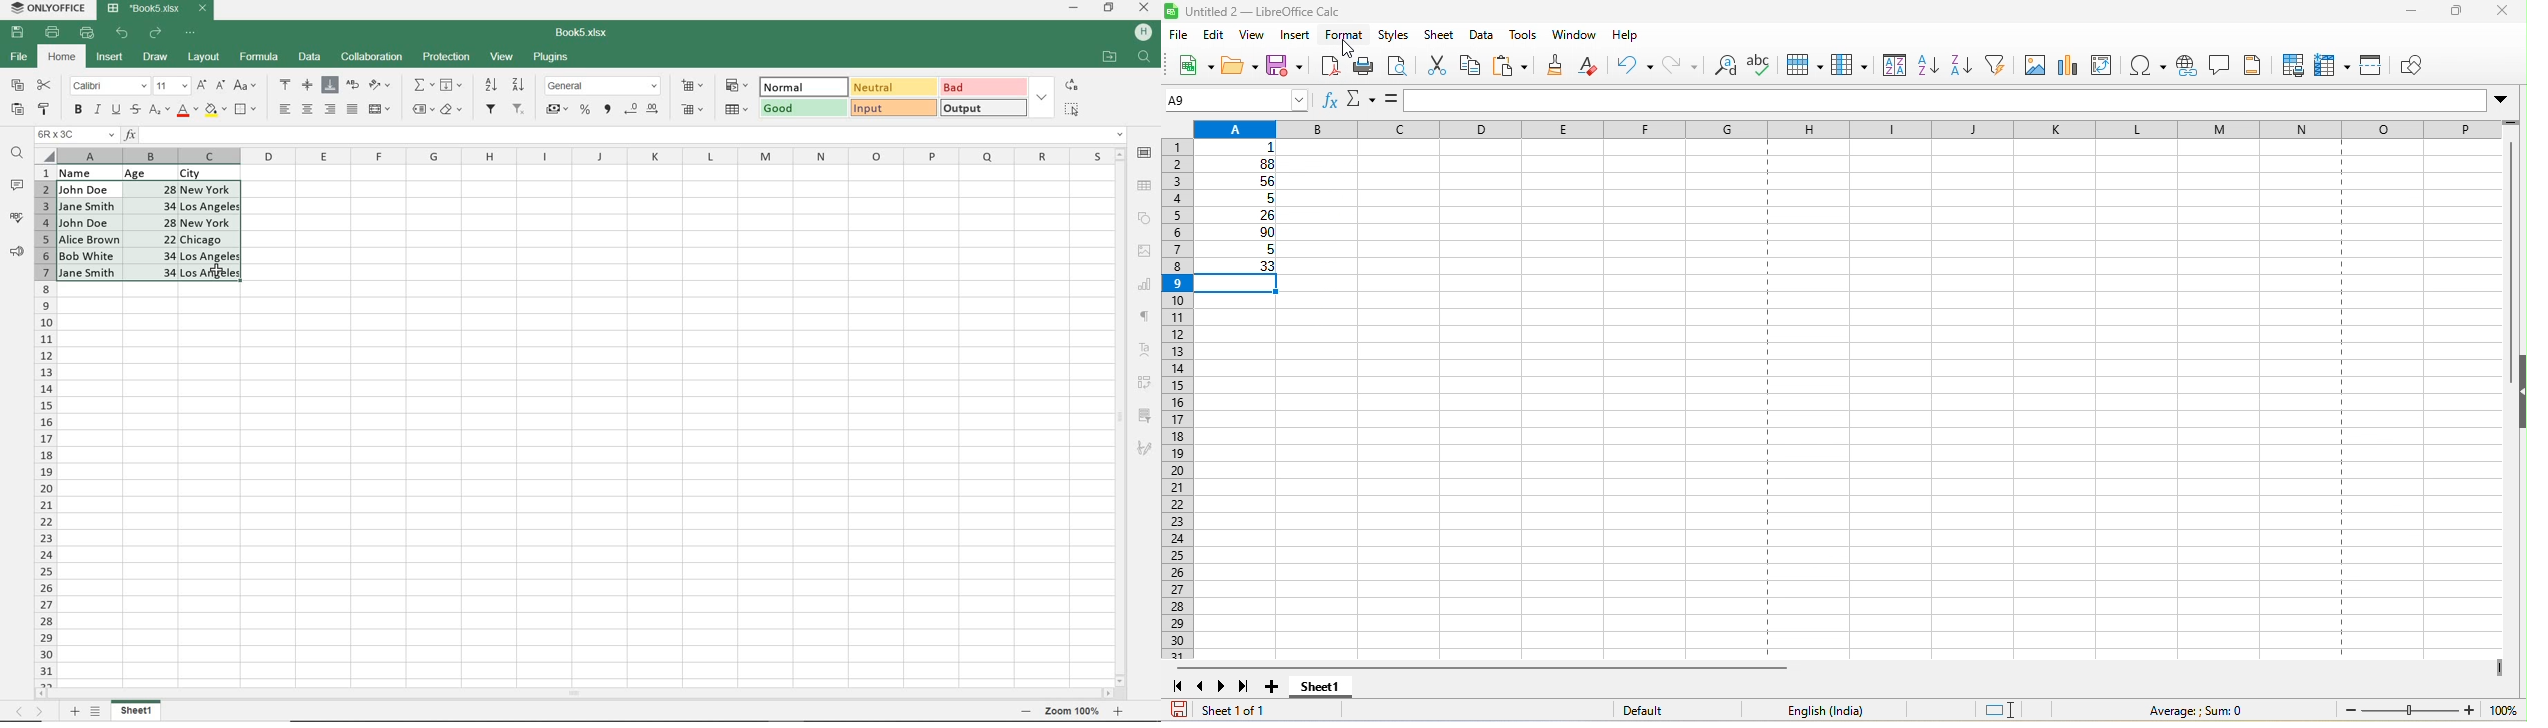 The height and width of the screenshot is (728, 2548). Describe the element at coordinates (1176, 401) in the screenshot. I see `rows` at that location.